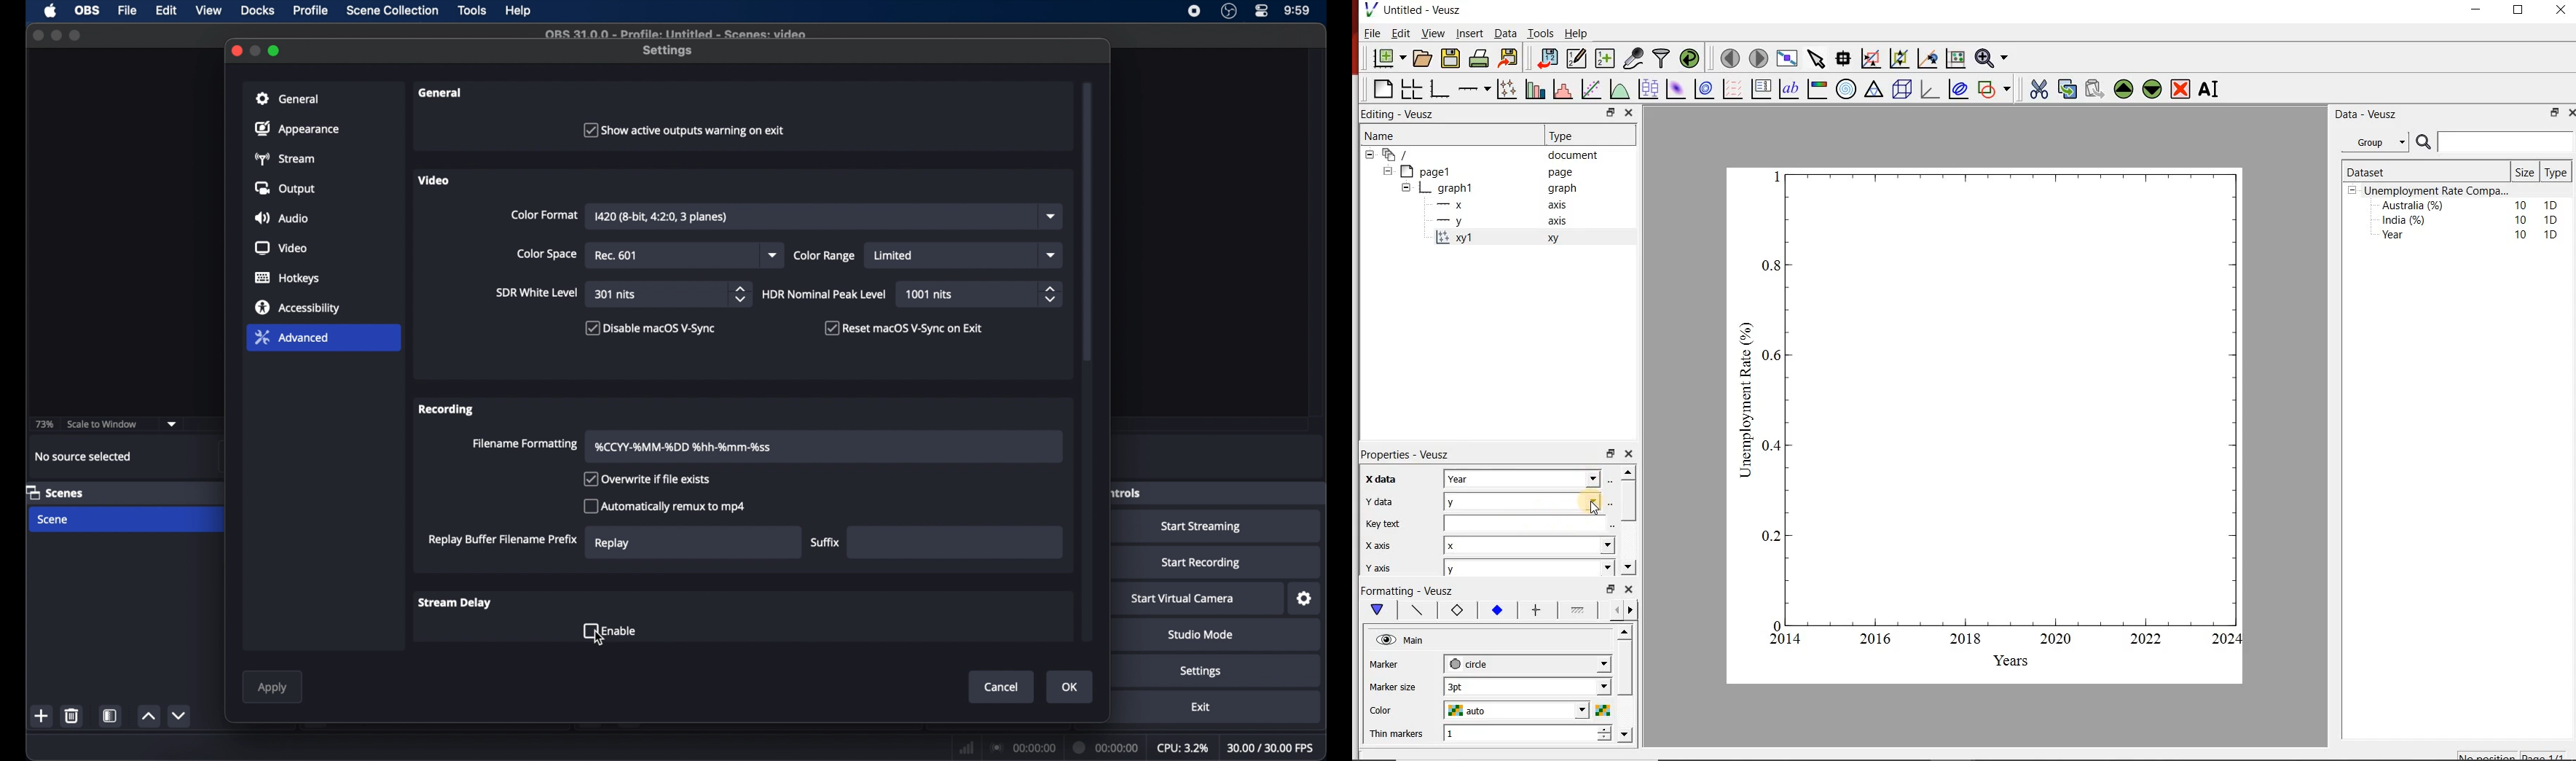 Image resolution: width=2576 pixels, height=784 pixels. Describe the element at coordinates (1444, 134) in the screenshot. I see `Name` at that location.